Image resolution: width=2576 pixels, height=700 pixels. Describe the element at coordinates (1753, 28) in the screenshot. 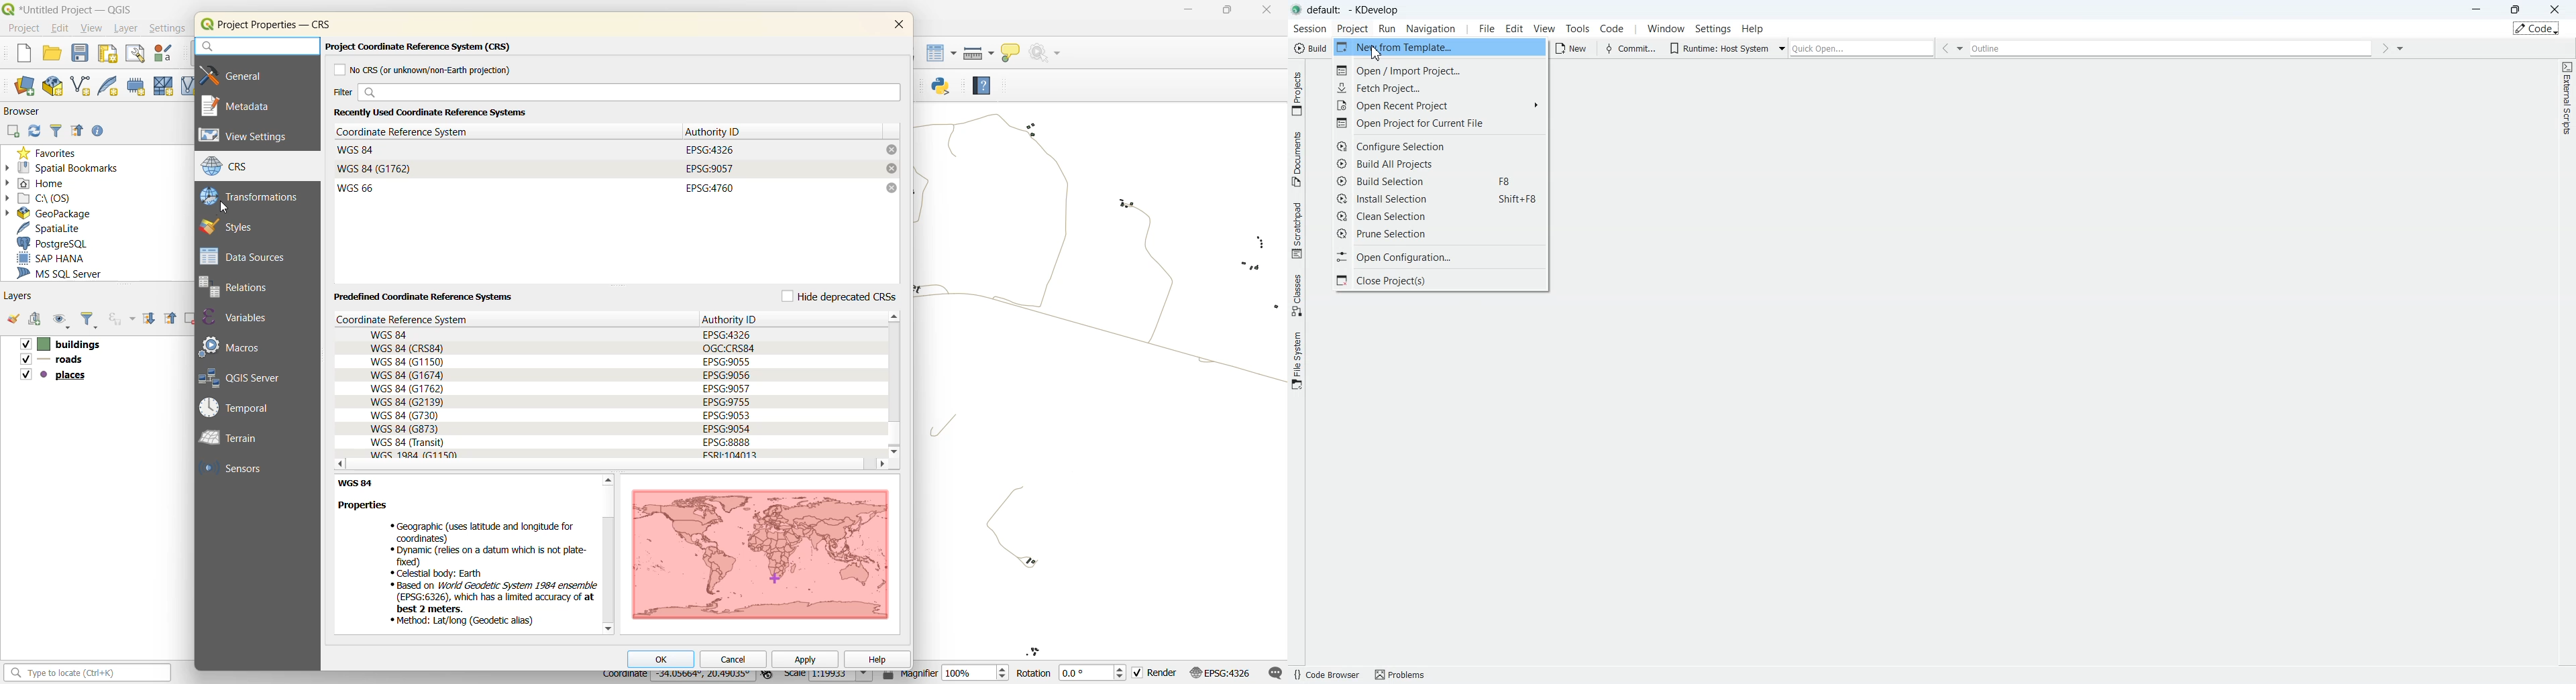

I see `Help` at that location.